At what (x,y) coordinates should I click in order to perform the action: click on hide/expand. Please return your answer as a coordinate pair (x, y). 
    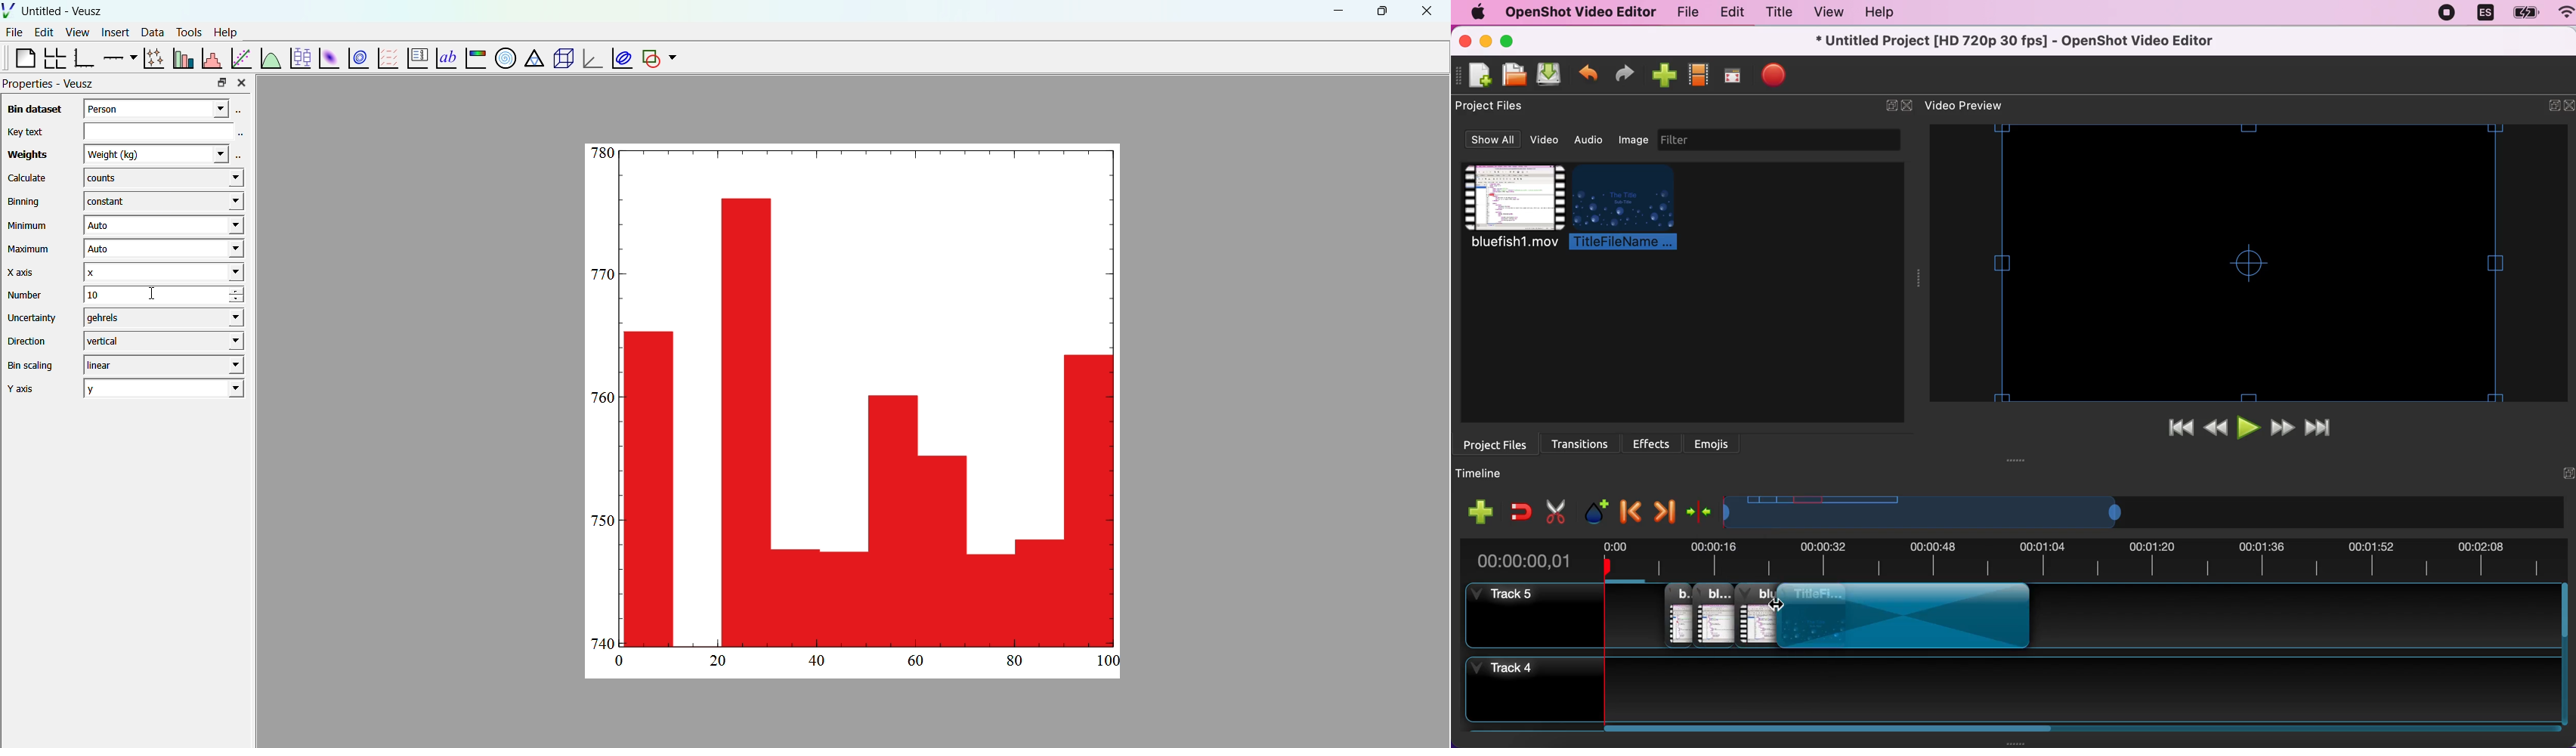
    Looking at the image, I should click on (2563, 474).